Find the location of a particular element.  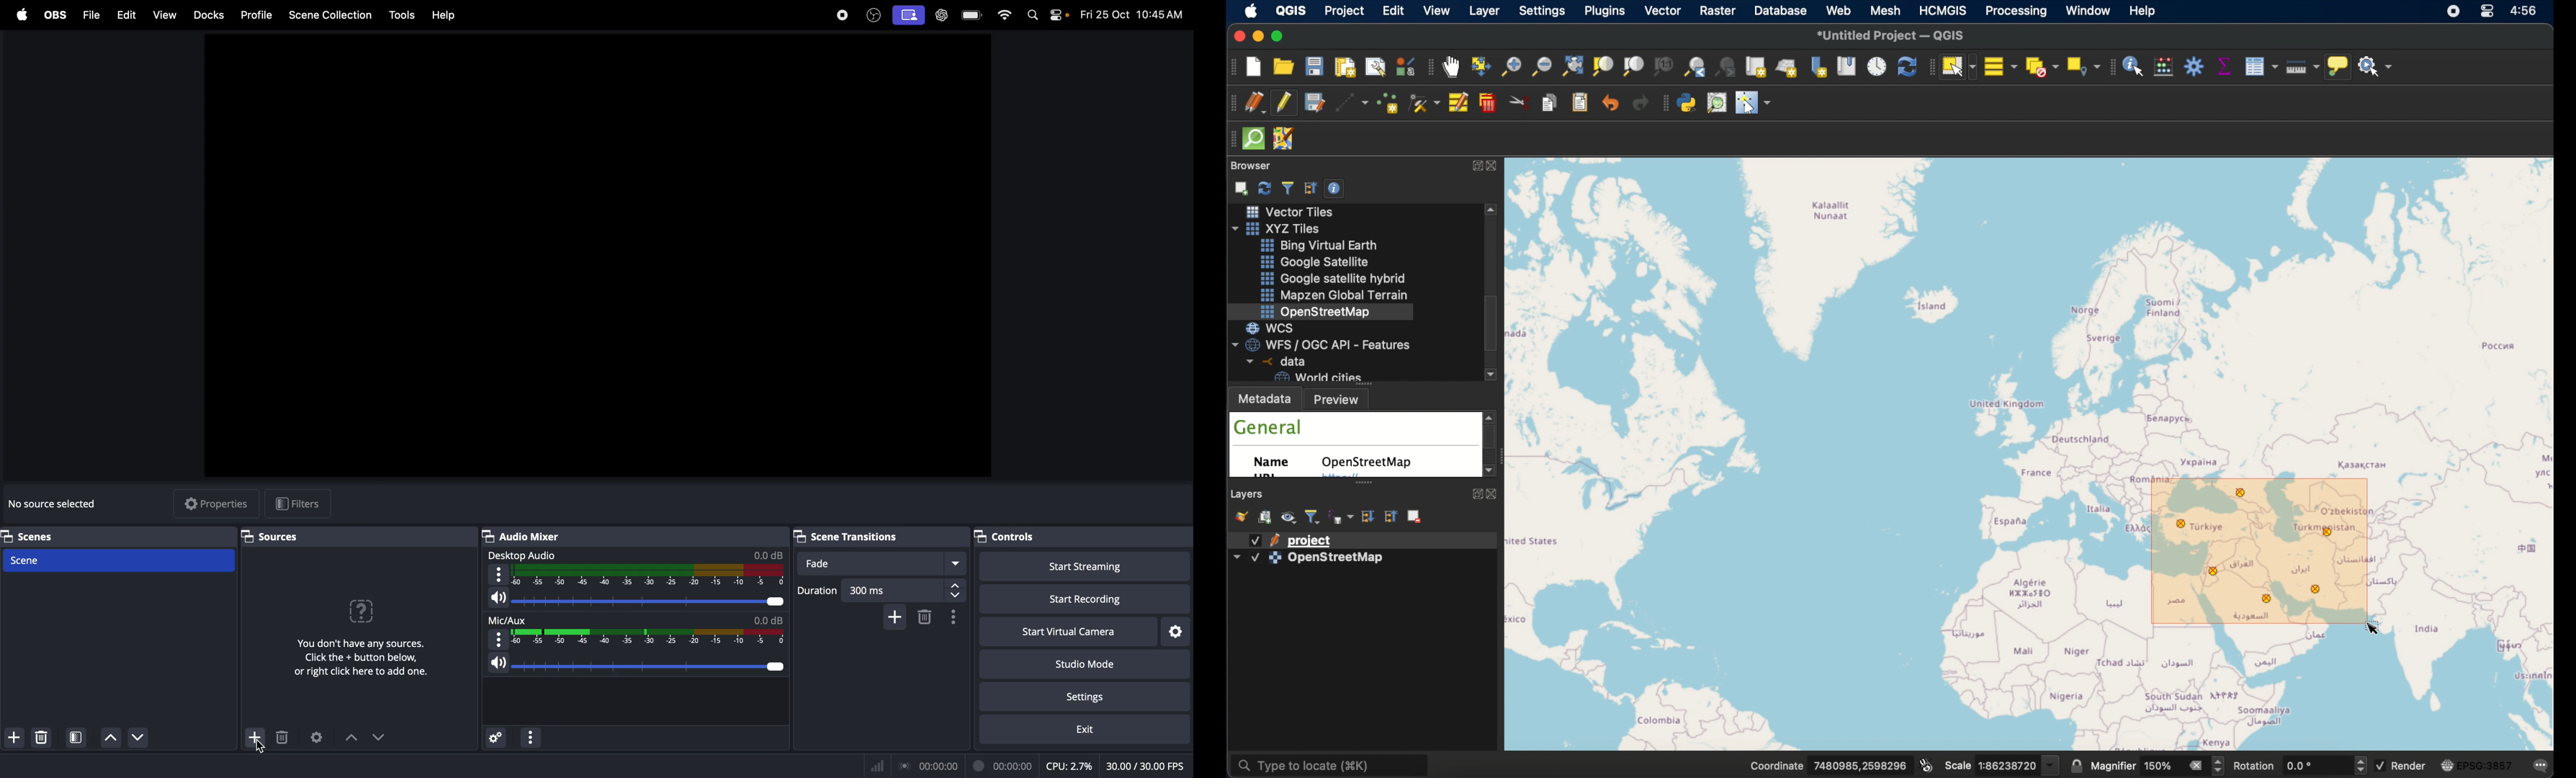

expand all is located at coordinates (1368, 516).